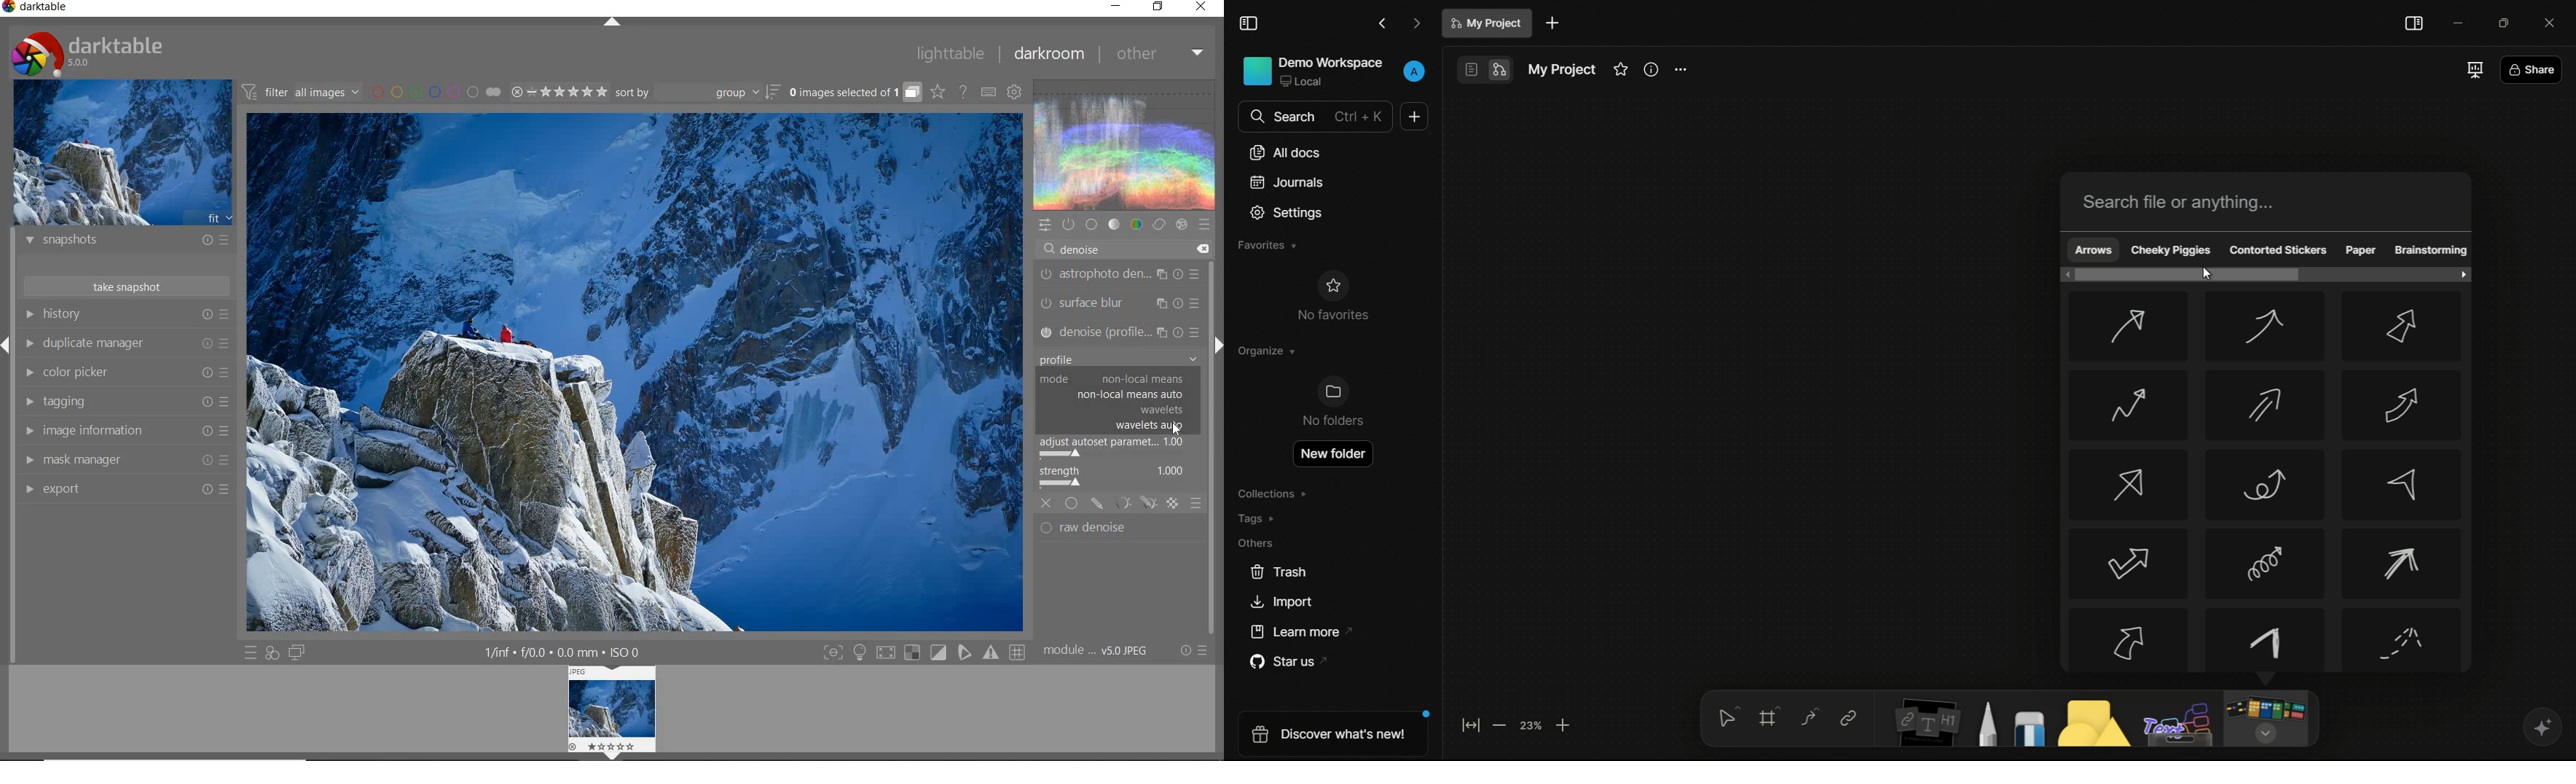  What do you see at coordinates (632, 375) in the screenshot?
I see `selected image` at bounding box center [632, 375].